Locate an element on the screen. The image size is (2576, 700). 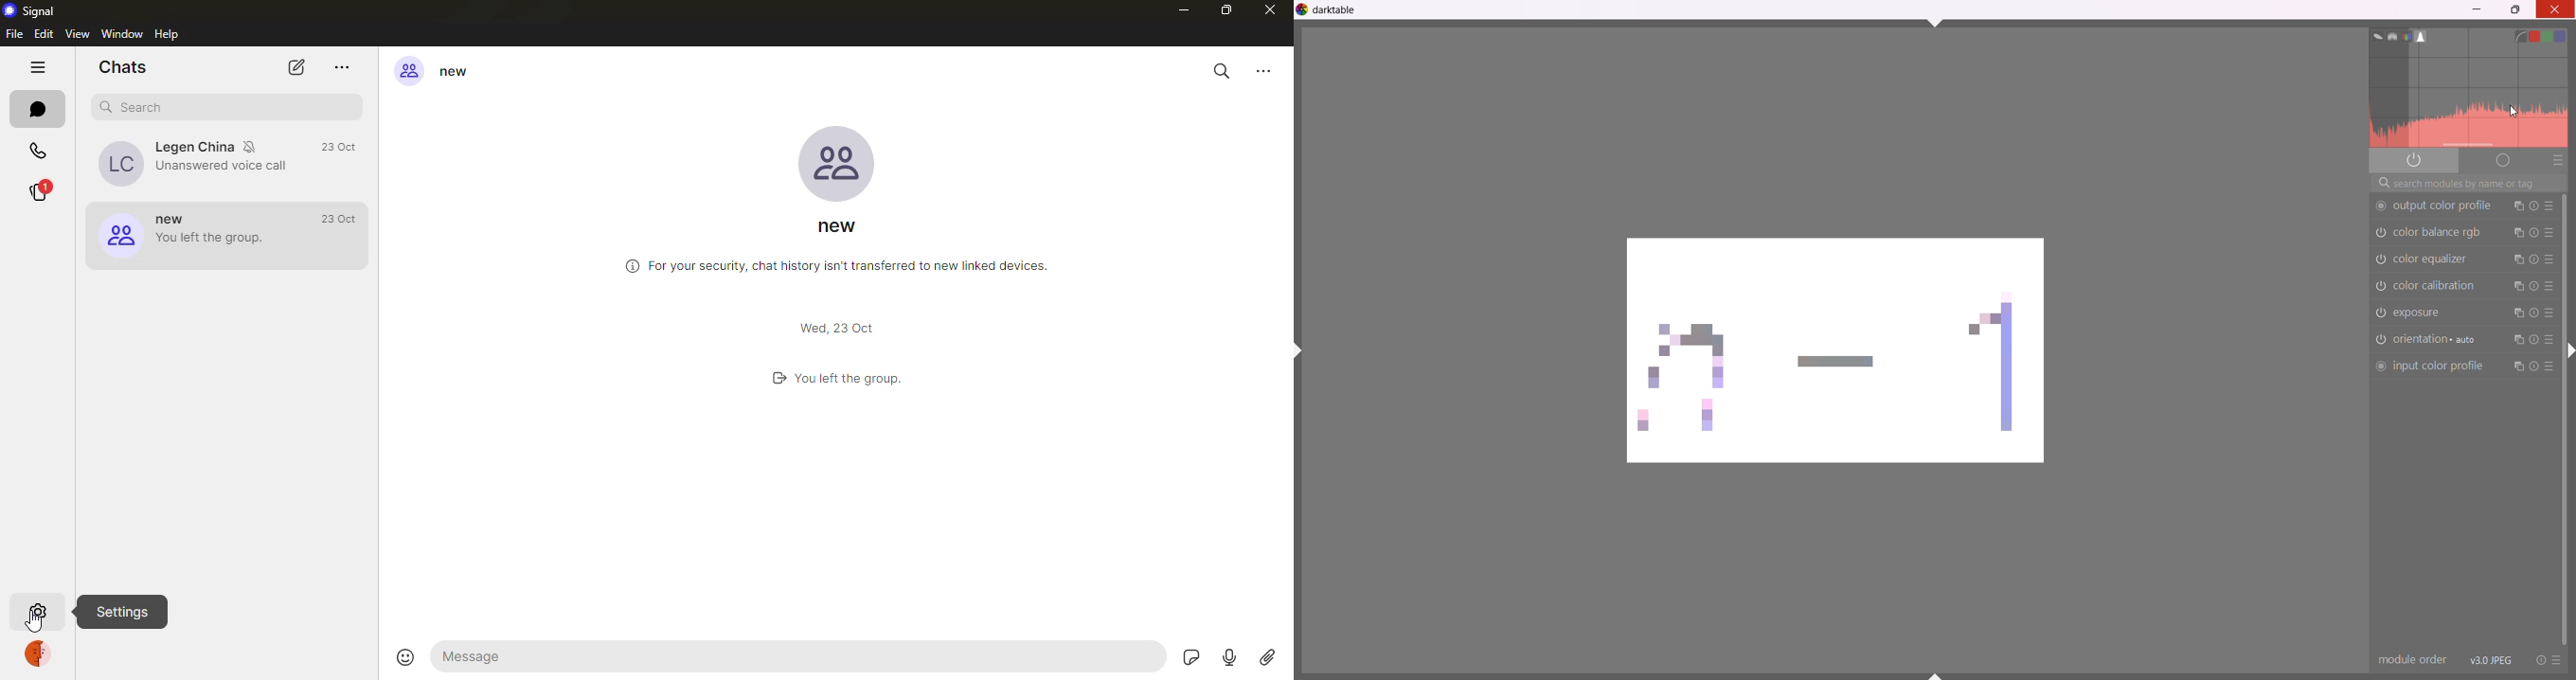
group is located at coordinates (438, 68).